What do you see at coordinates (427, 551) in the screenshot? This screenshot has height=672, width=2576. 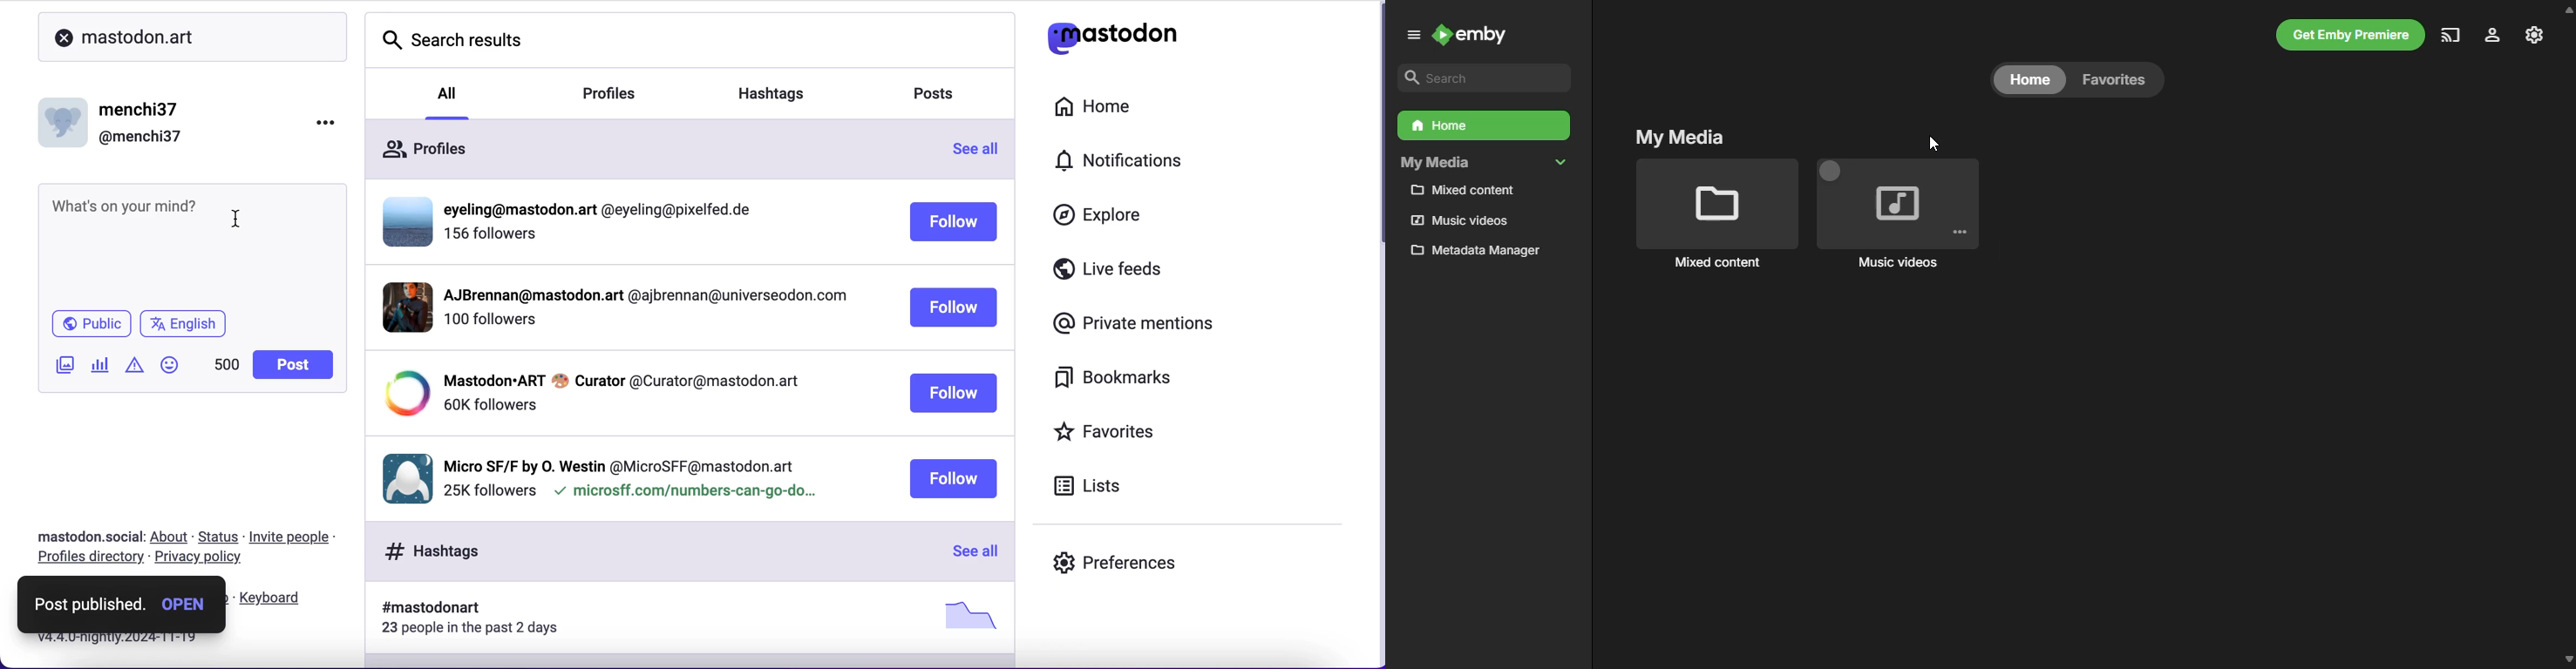 I see `hashtags` at bounding box center [427, 551].